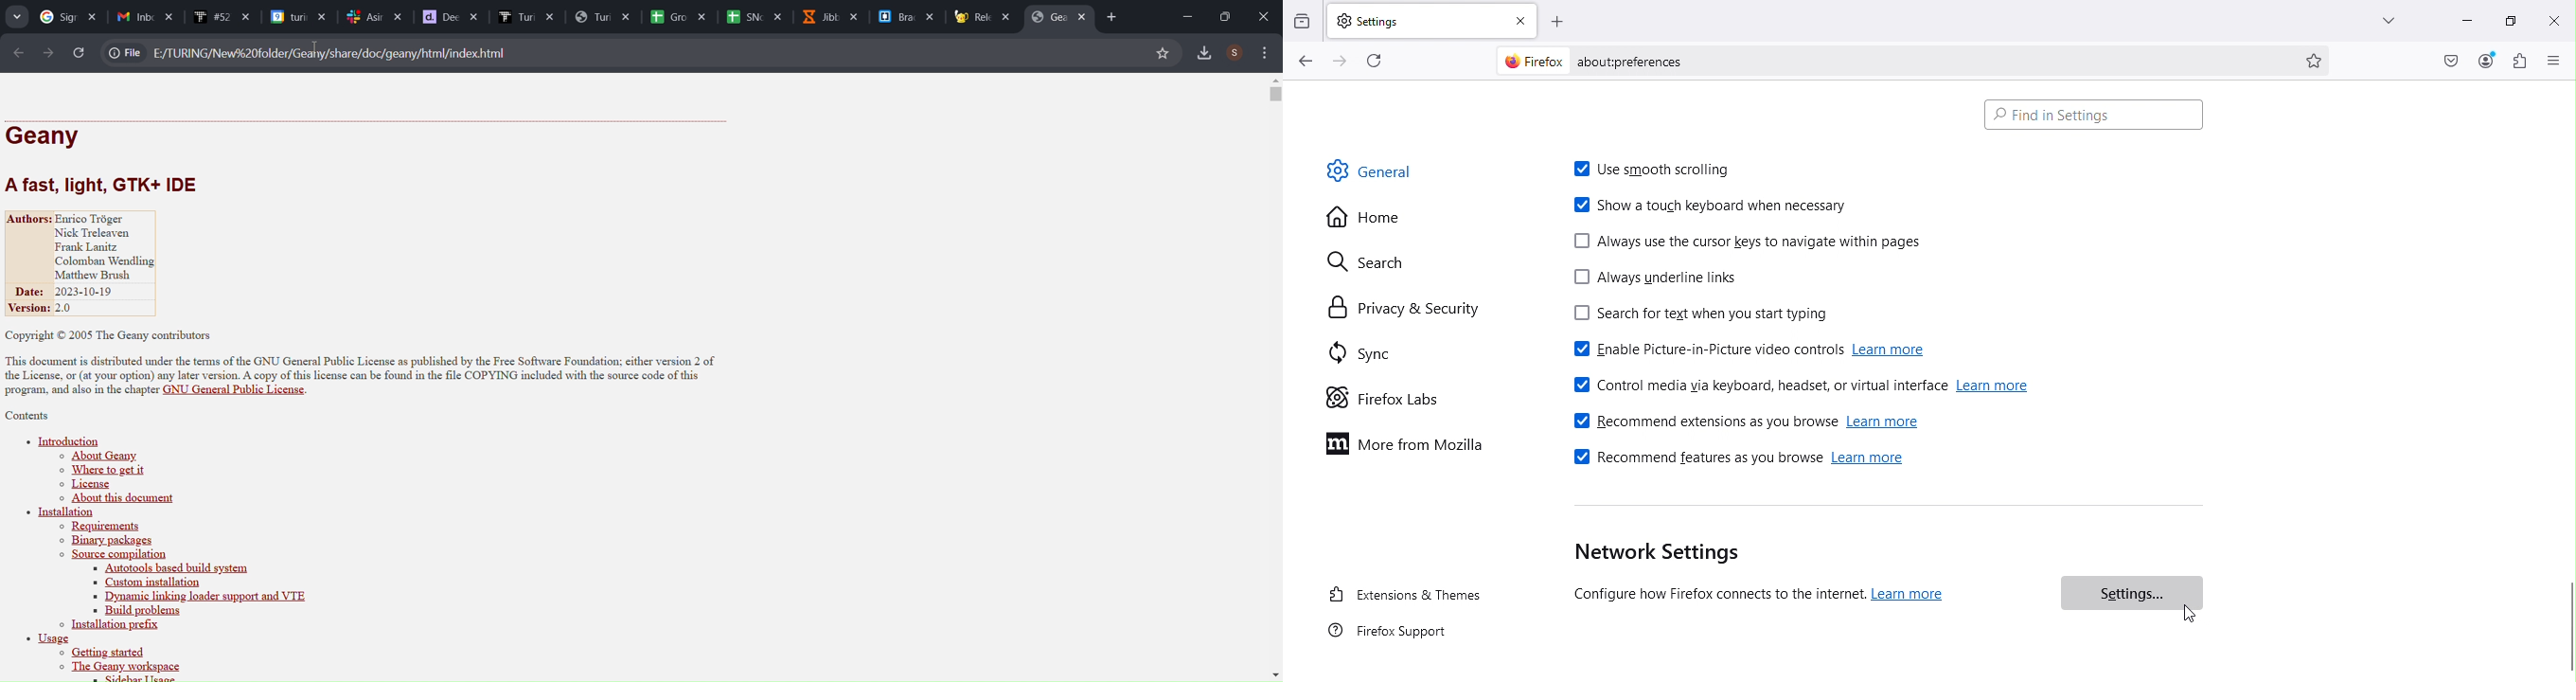  Describe the element at coordinates (66, 513) in the screenshot. I see `installation` at that location.